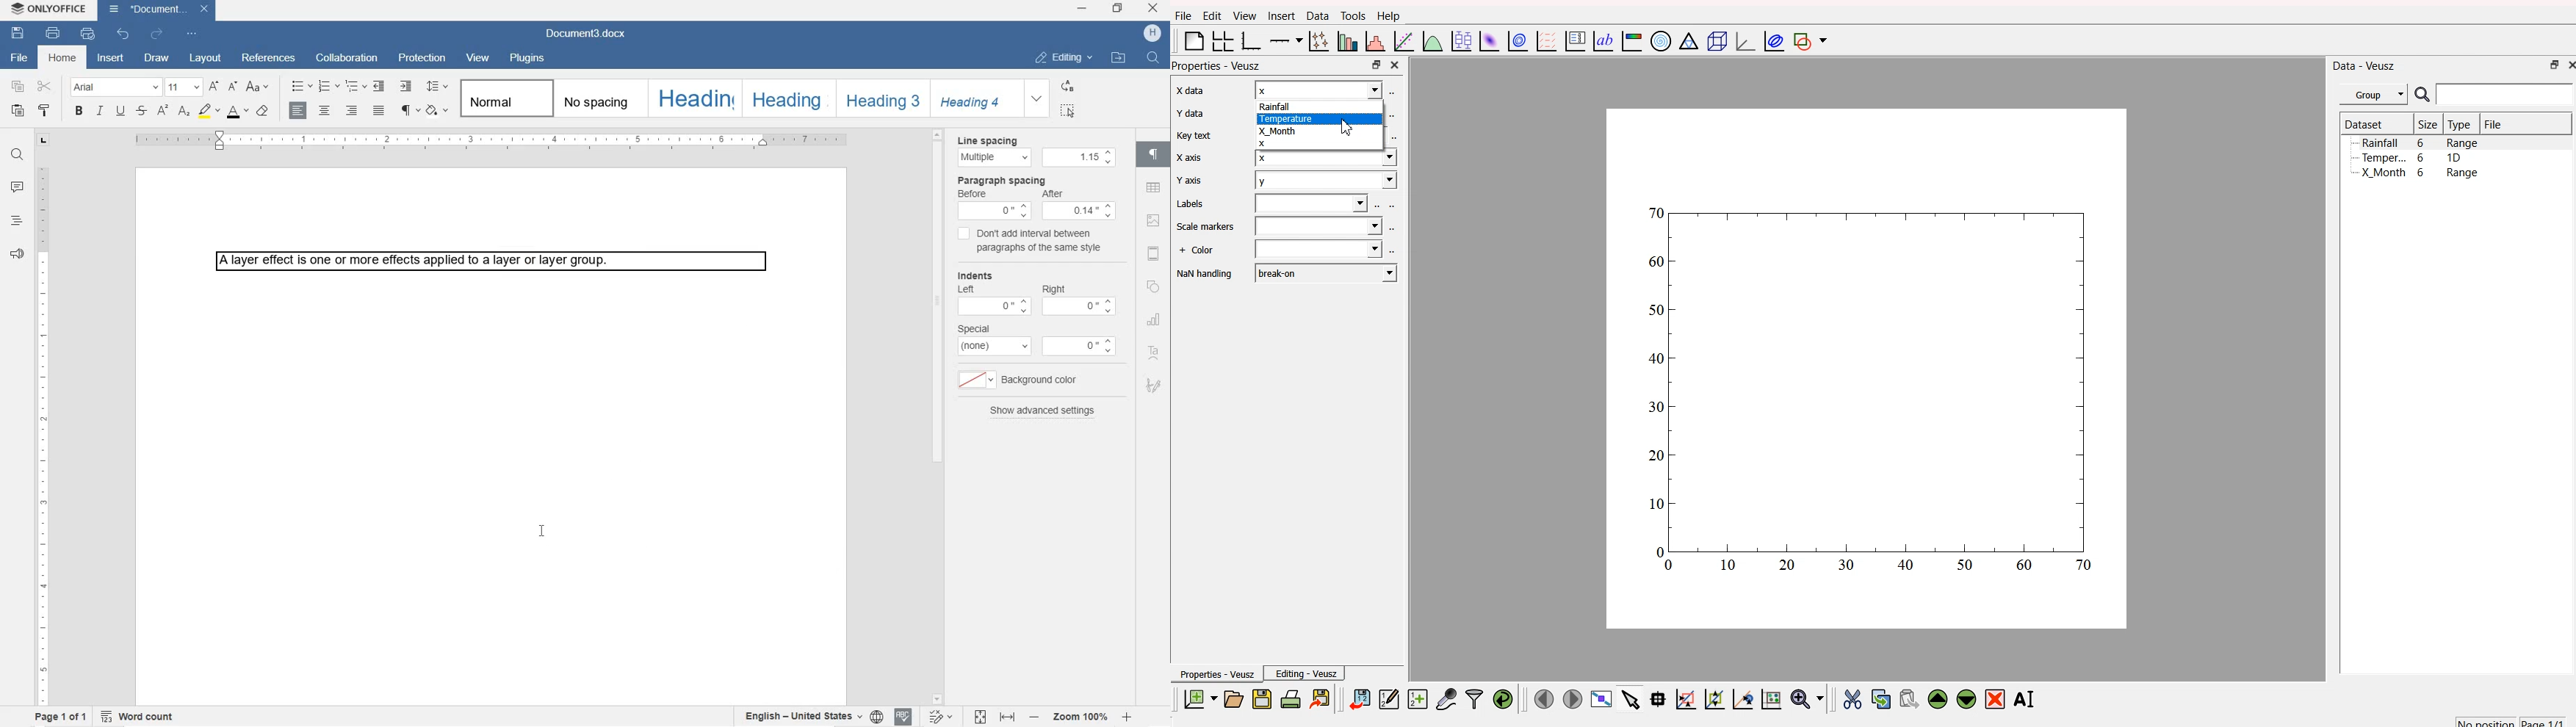  What do you see at coordinates (1195, 136) in the screenshot?
I see `Key text` at bounding box center [1195, 136].